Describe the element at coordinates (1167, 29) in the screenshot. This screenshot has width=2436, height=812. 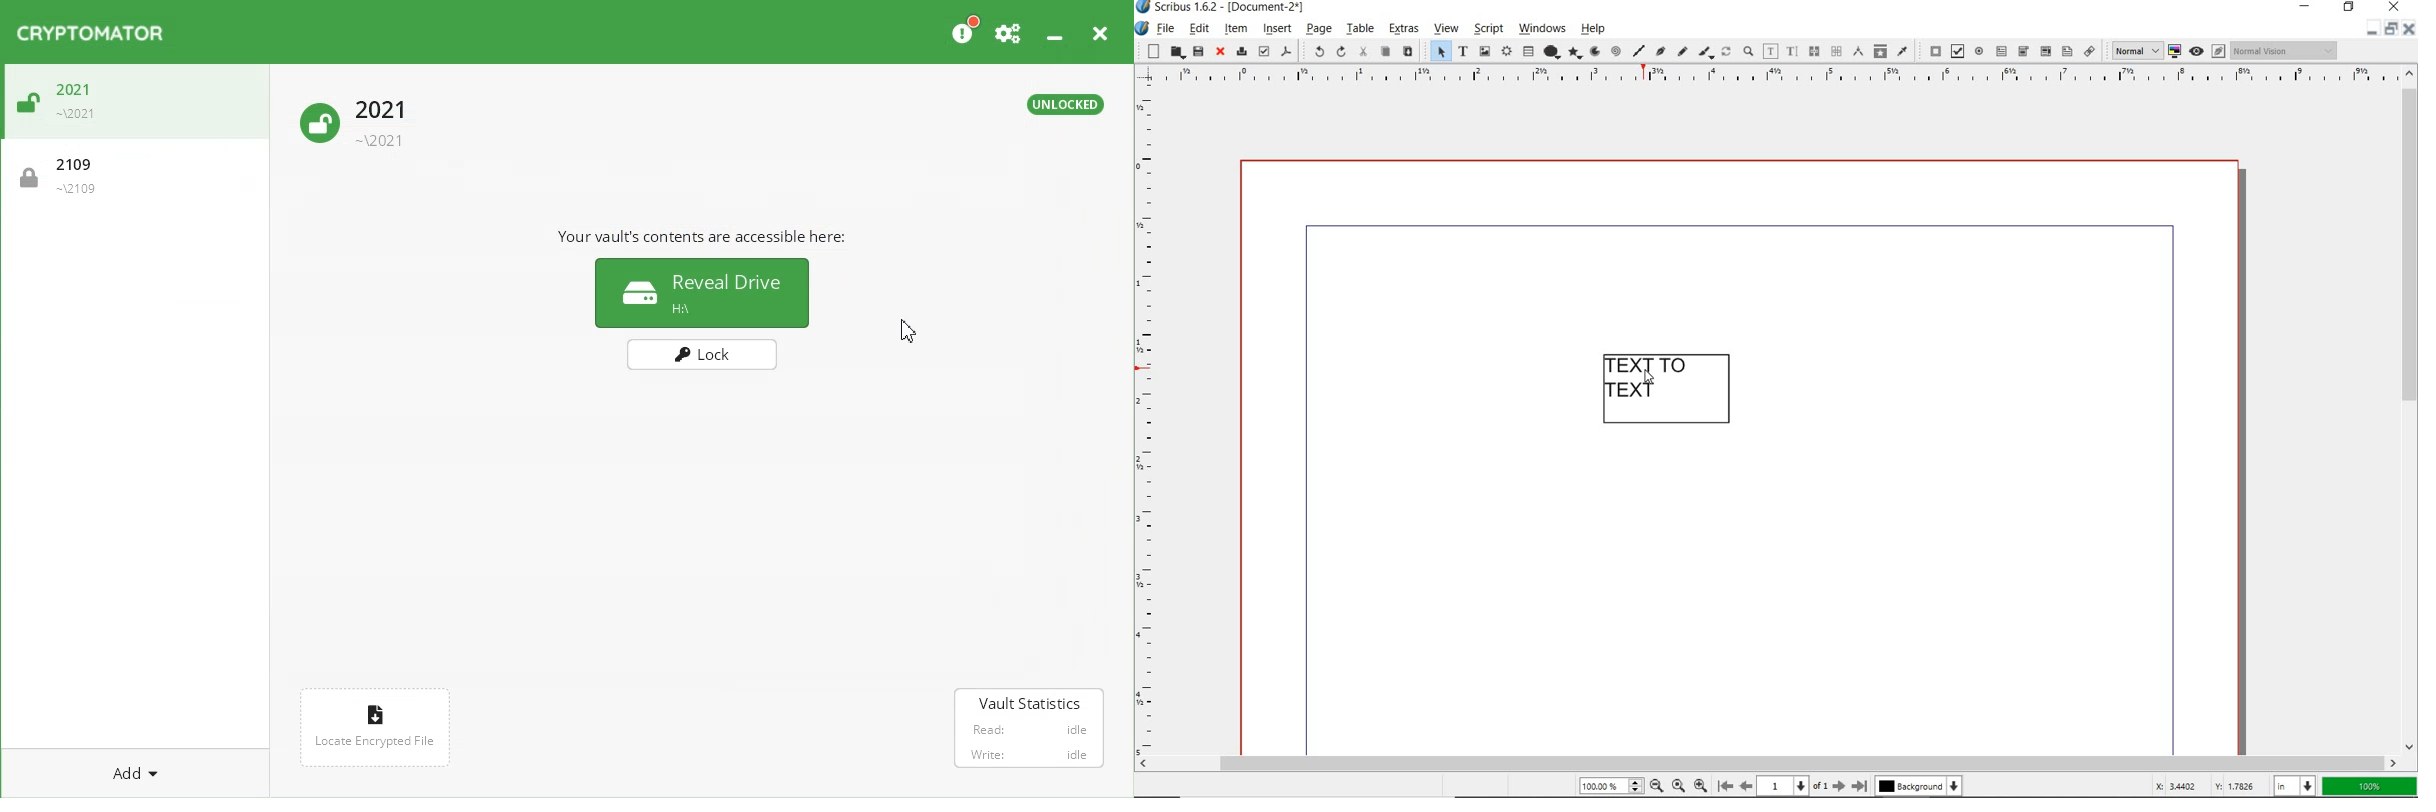
I see `file` at that location.